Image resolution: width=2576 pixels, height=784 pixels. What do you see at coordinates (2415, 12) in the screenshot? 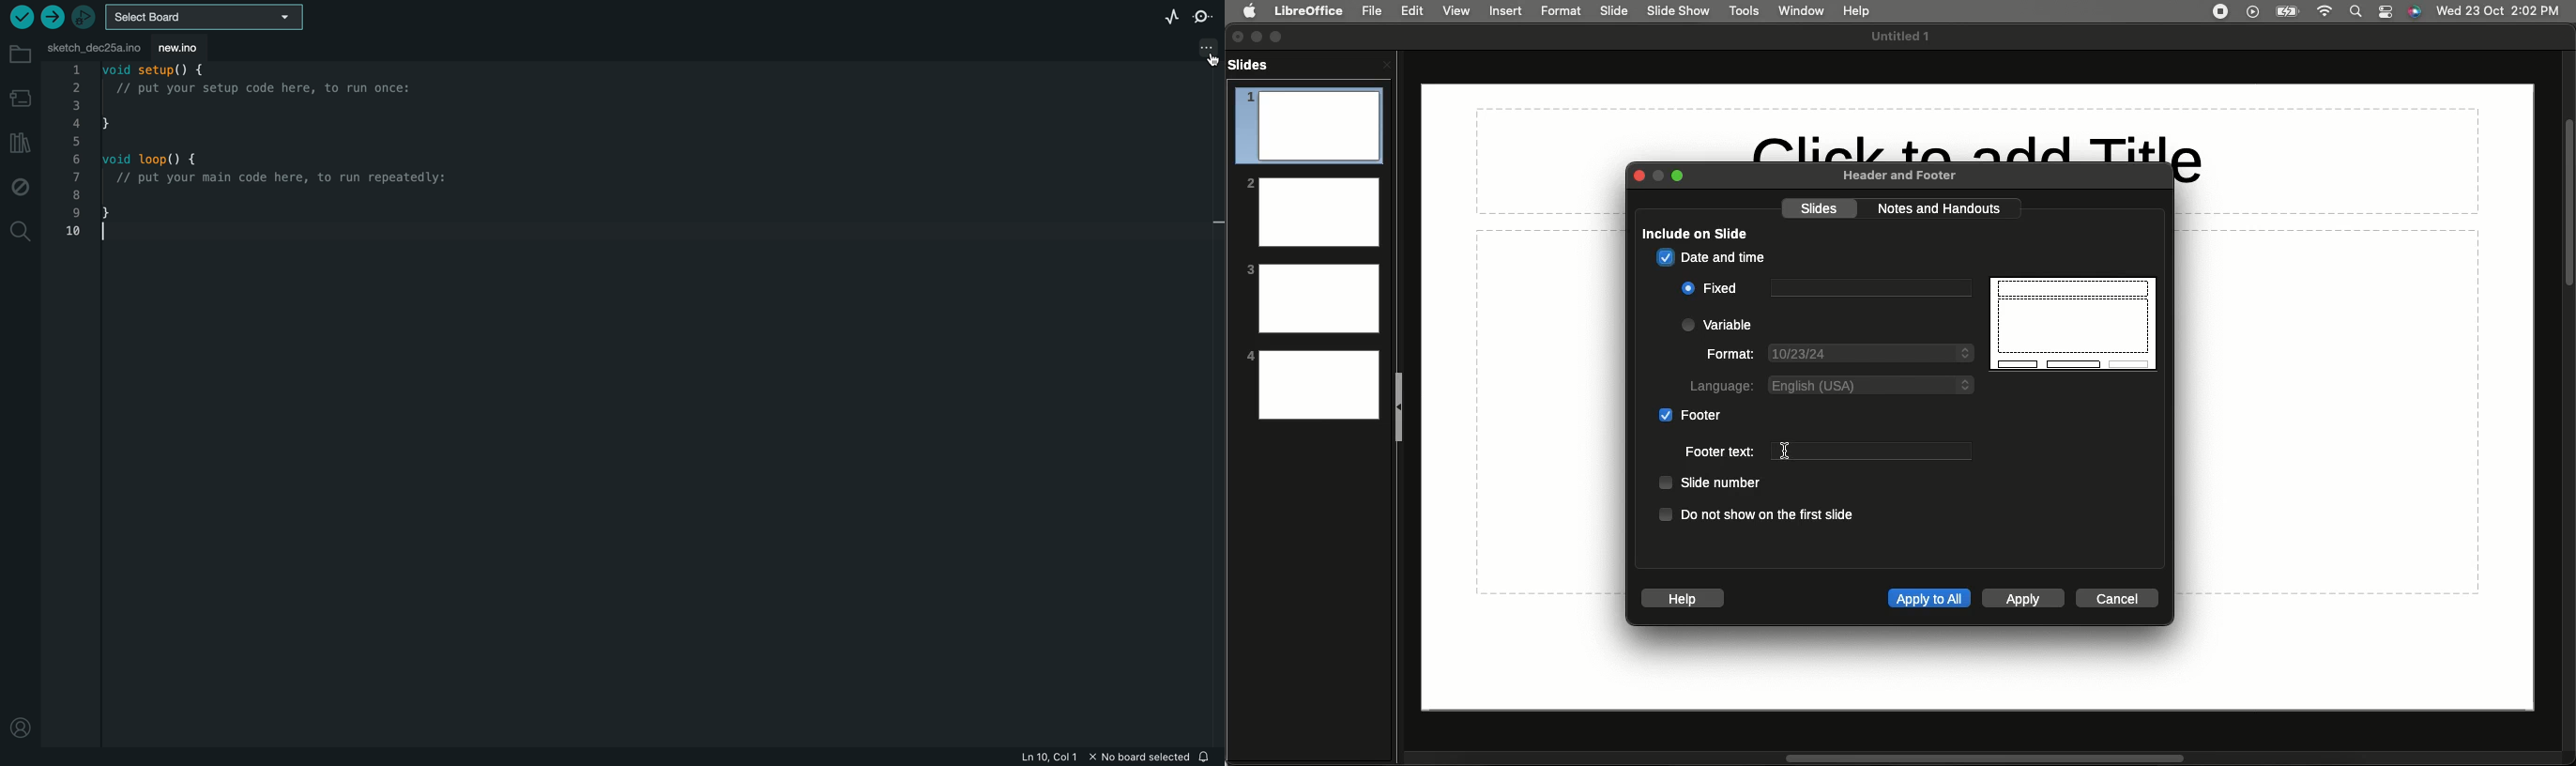
I see `Voice control` at bounding box center [2415, 12].